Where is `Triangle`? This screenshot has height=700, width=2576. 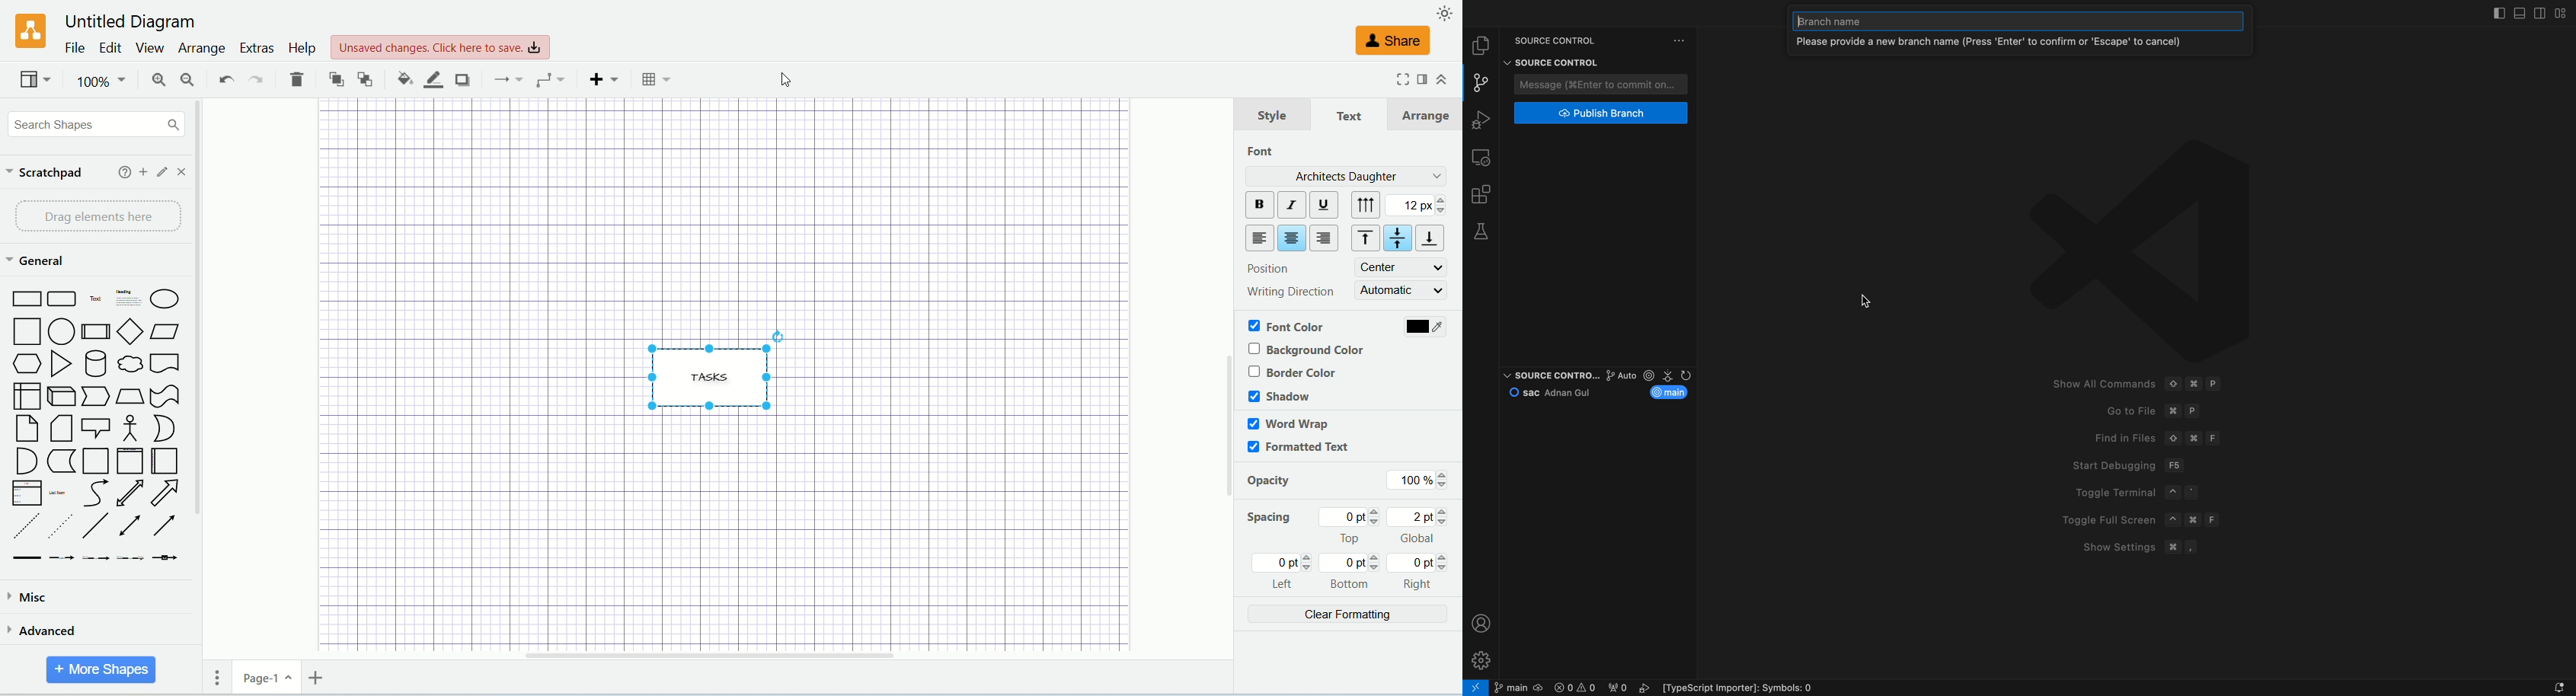
Triangle is located at coordinates (60, 364).